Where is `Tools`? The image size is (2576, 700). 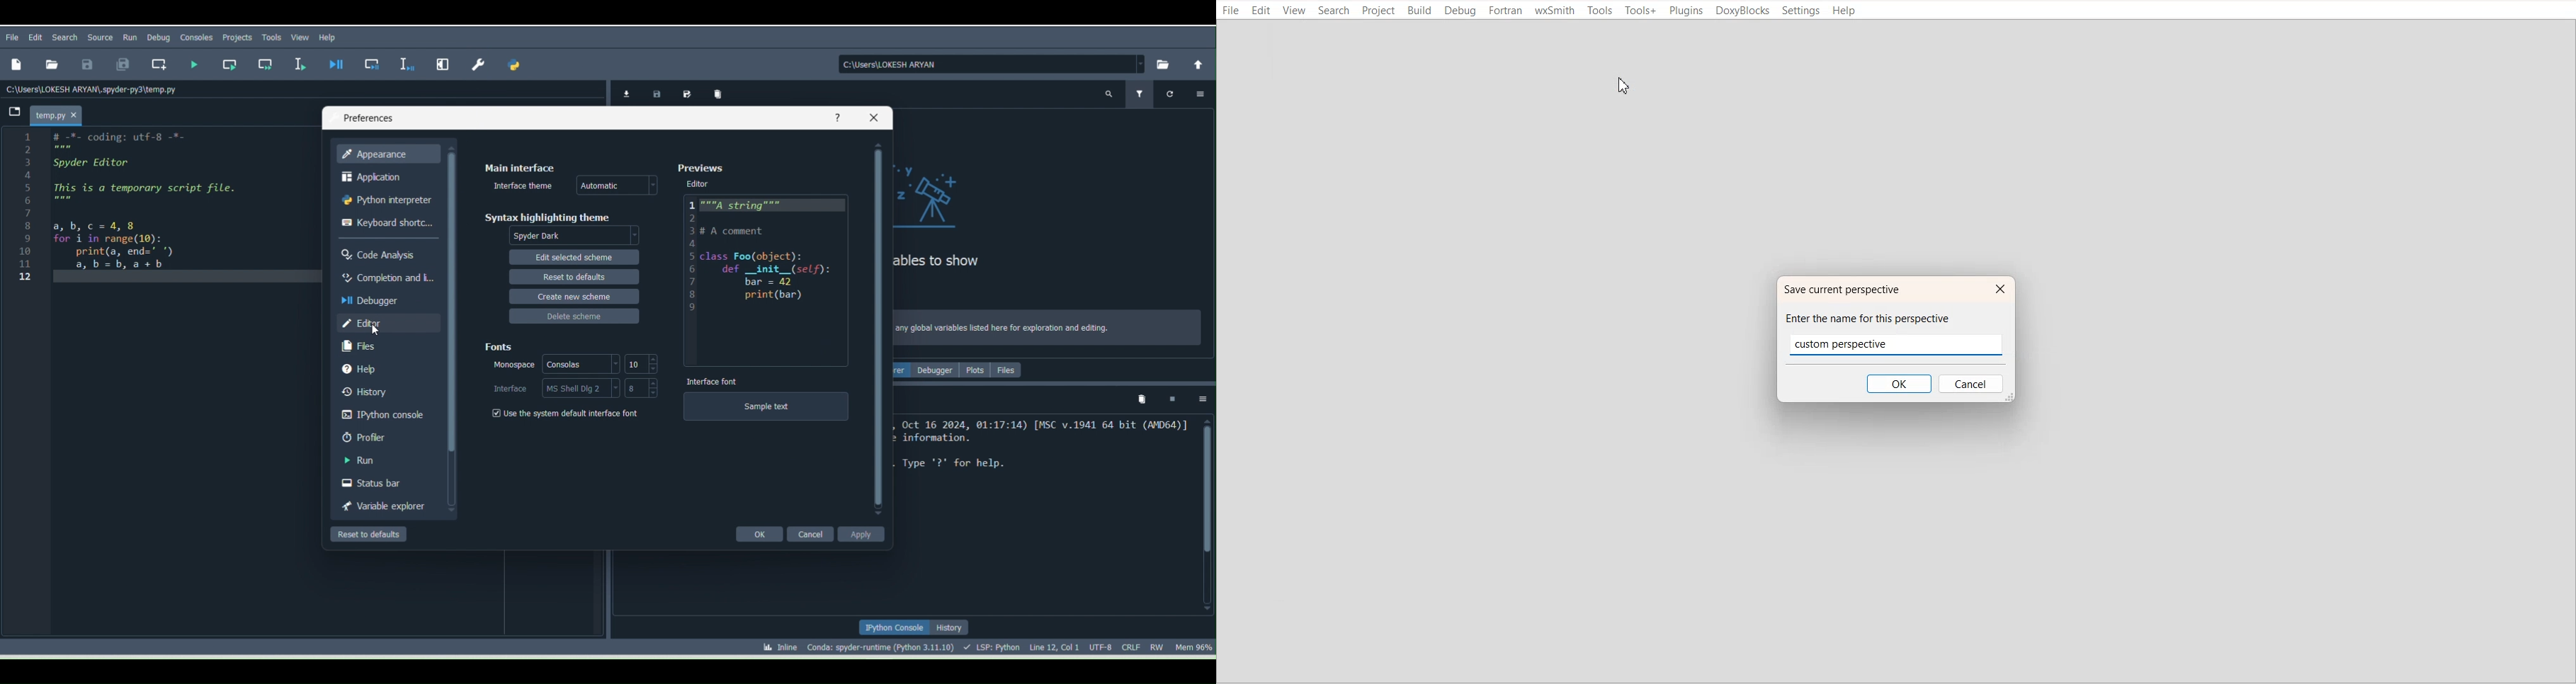
Tools is located at coordinates (274, 37).